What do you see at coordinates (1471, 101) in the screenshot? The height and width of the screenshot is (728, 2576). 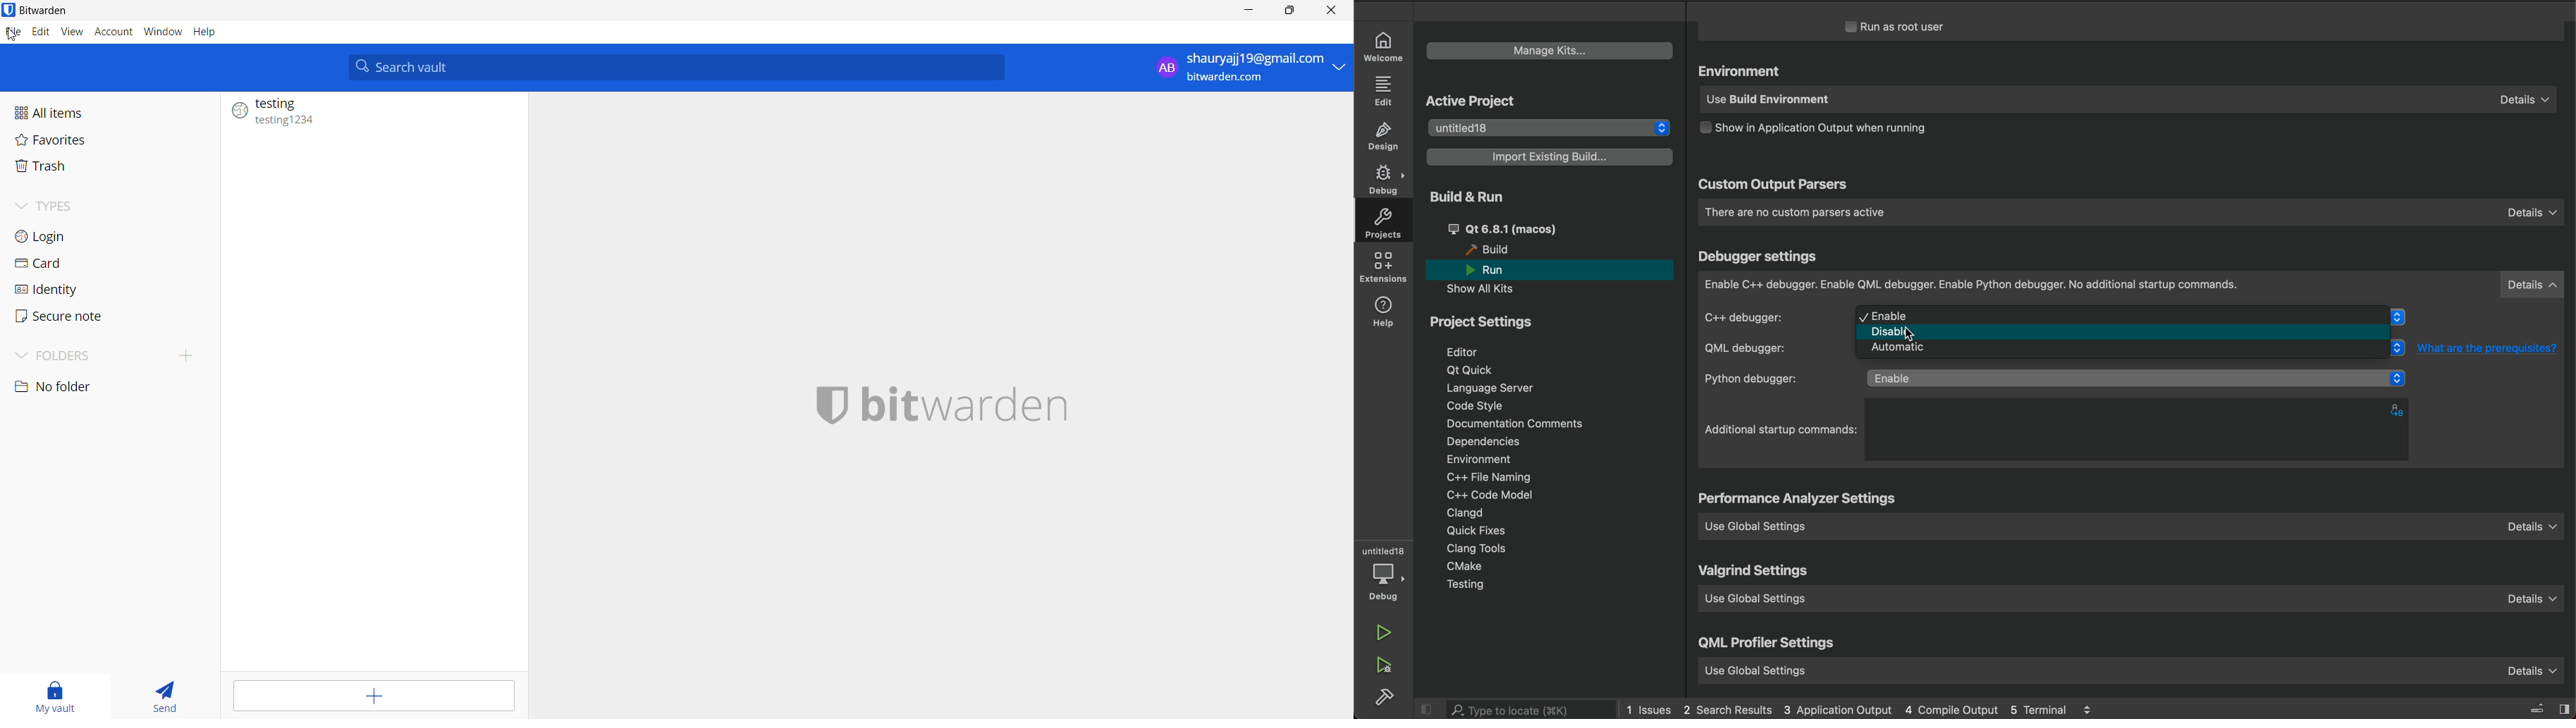 I see `active project` at bounding box center [1471, 101].